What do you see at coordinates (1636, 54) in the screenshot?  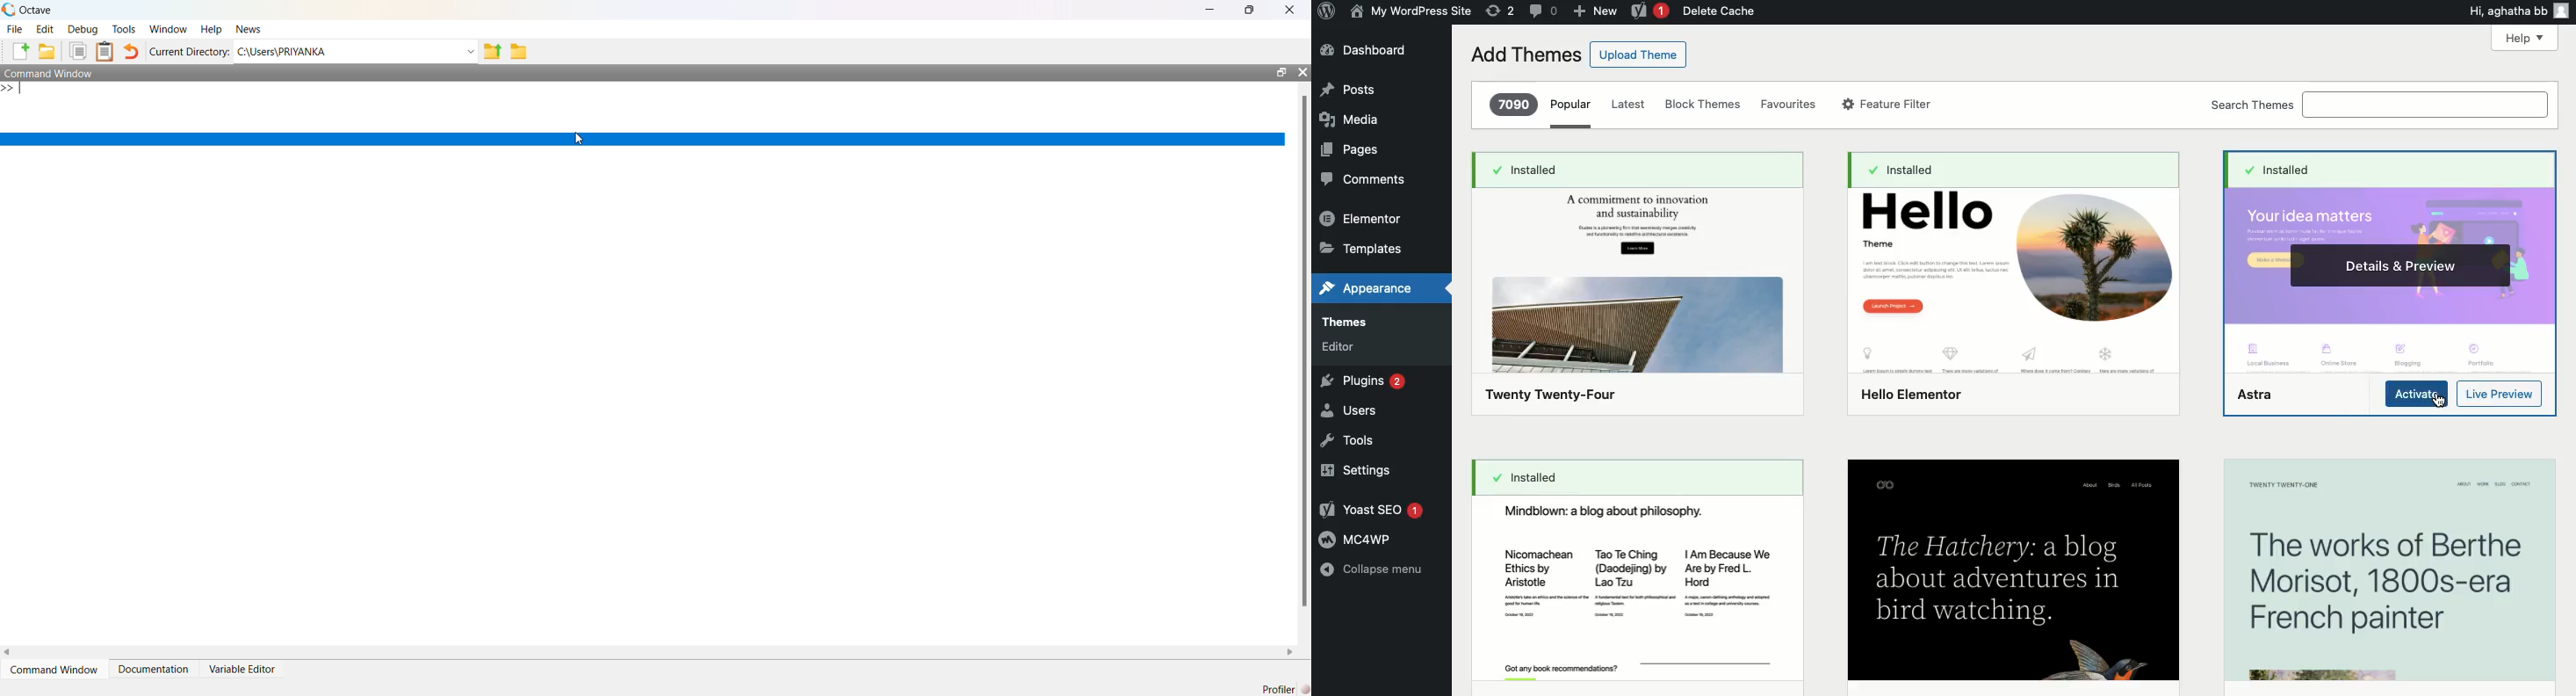 I see `Upload theme` at bounding box center [1636, 54].